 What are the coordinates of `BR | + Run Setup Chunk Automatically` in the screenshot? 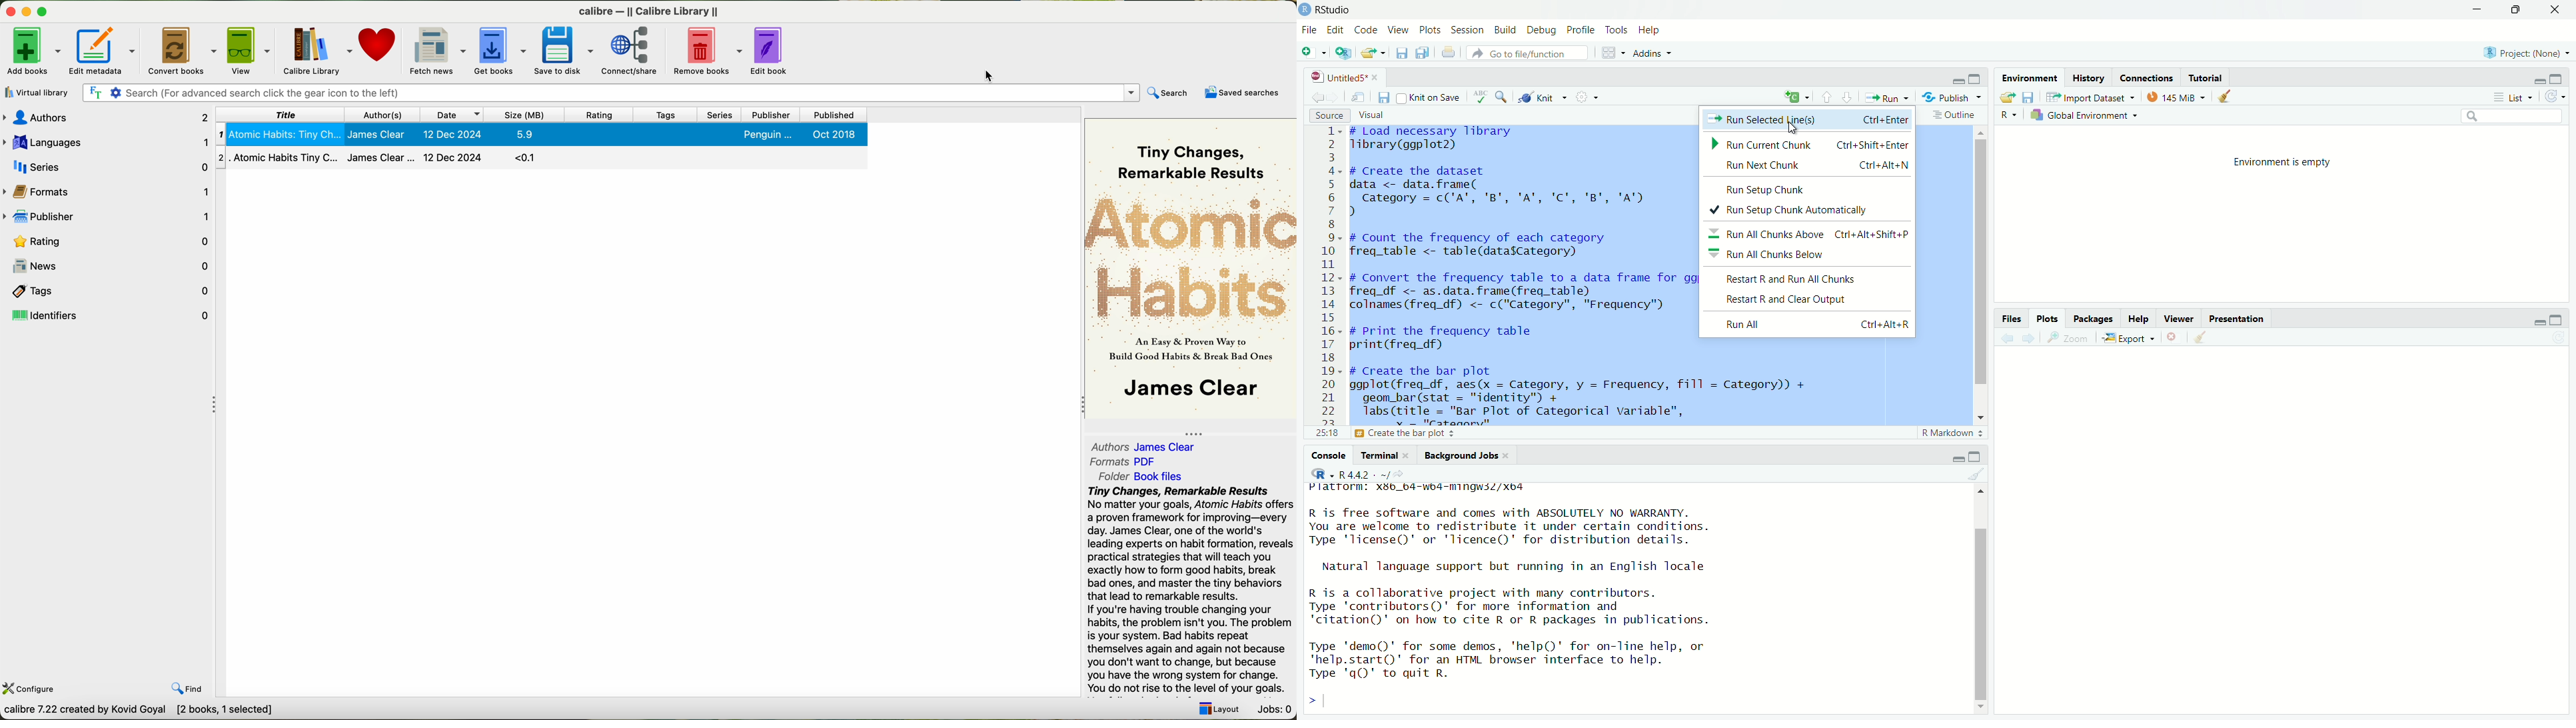 It's located at (1795, 212).